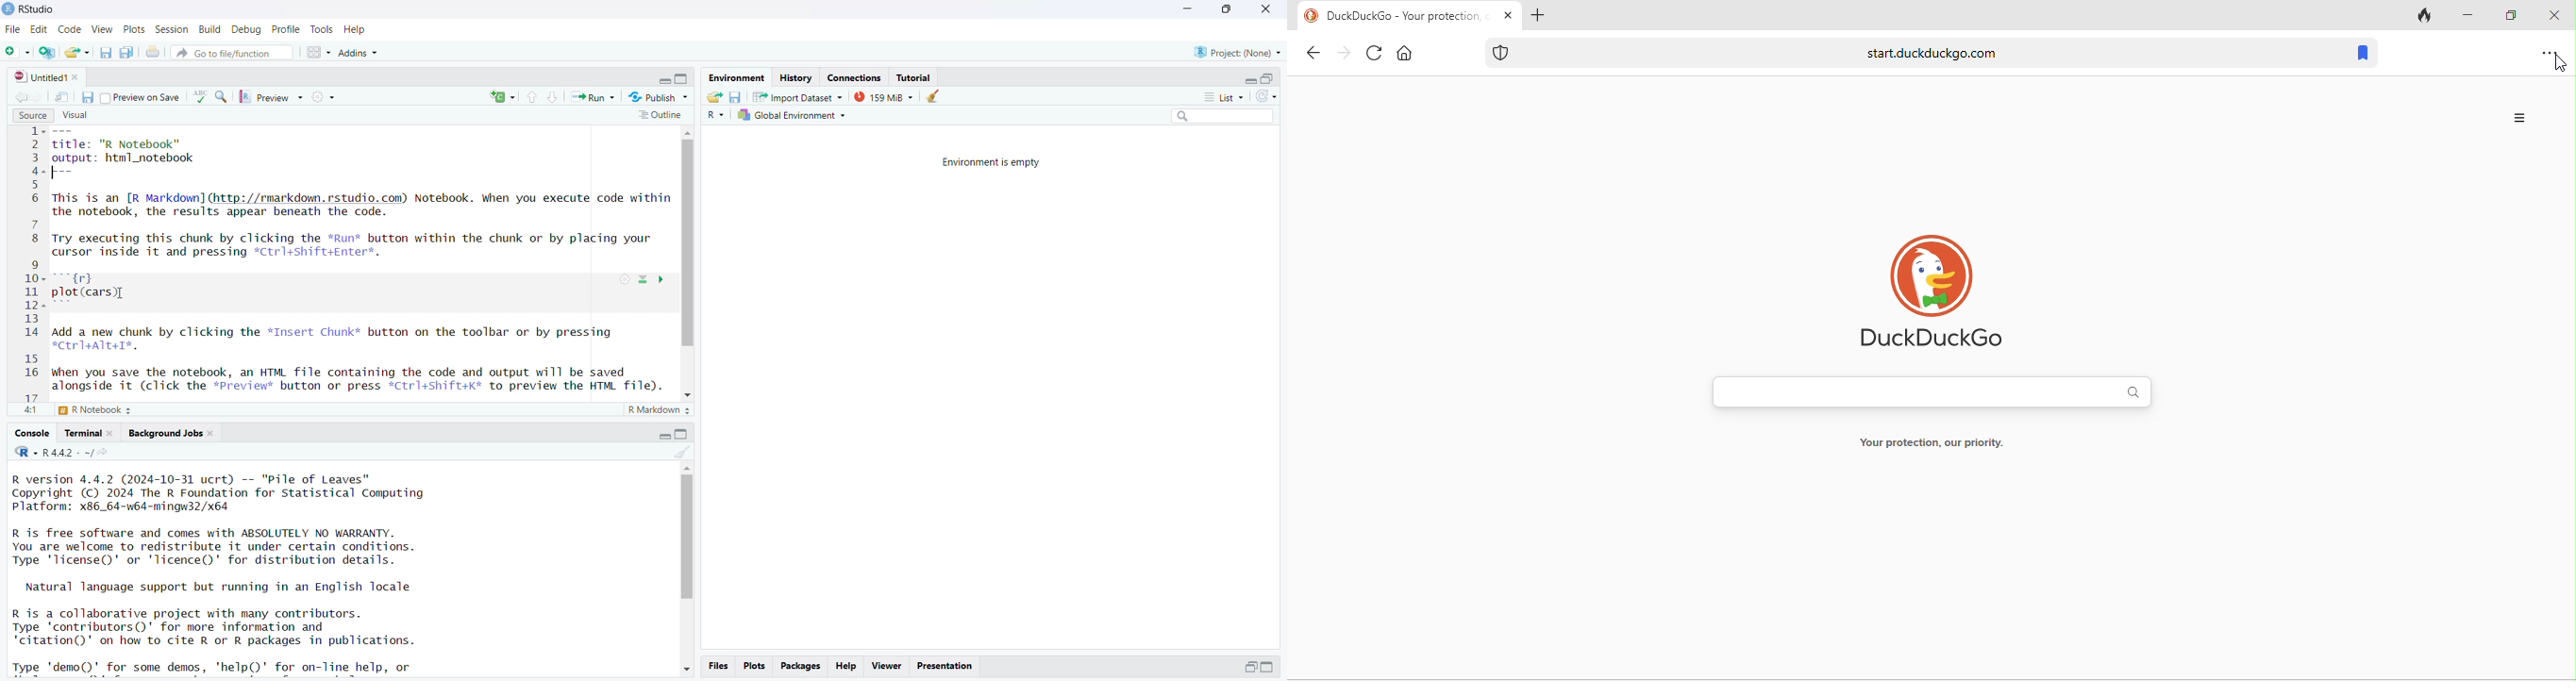  Describe the element at coordinates (200, 97) in the screenshot. I see `language` at that location.